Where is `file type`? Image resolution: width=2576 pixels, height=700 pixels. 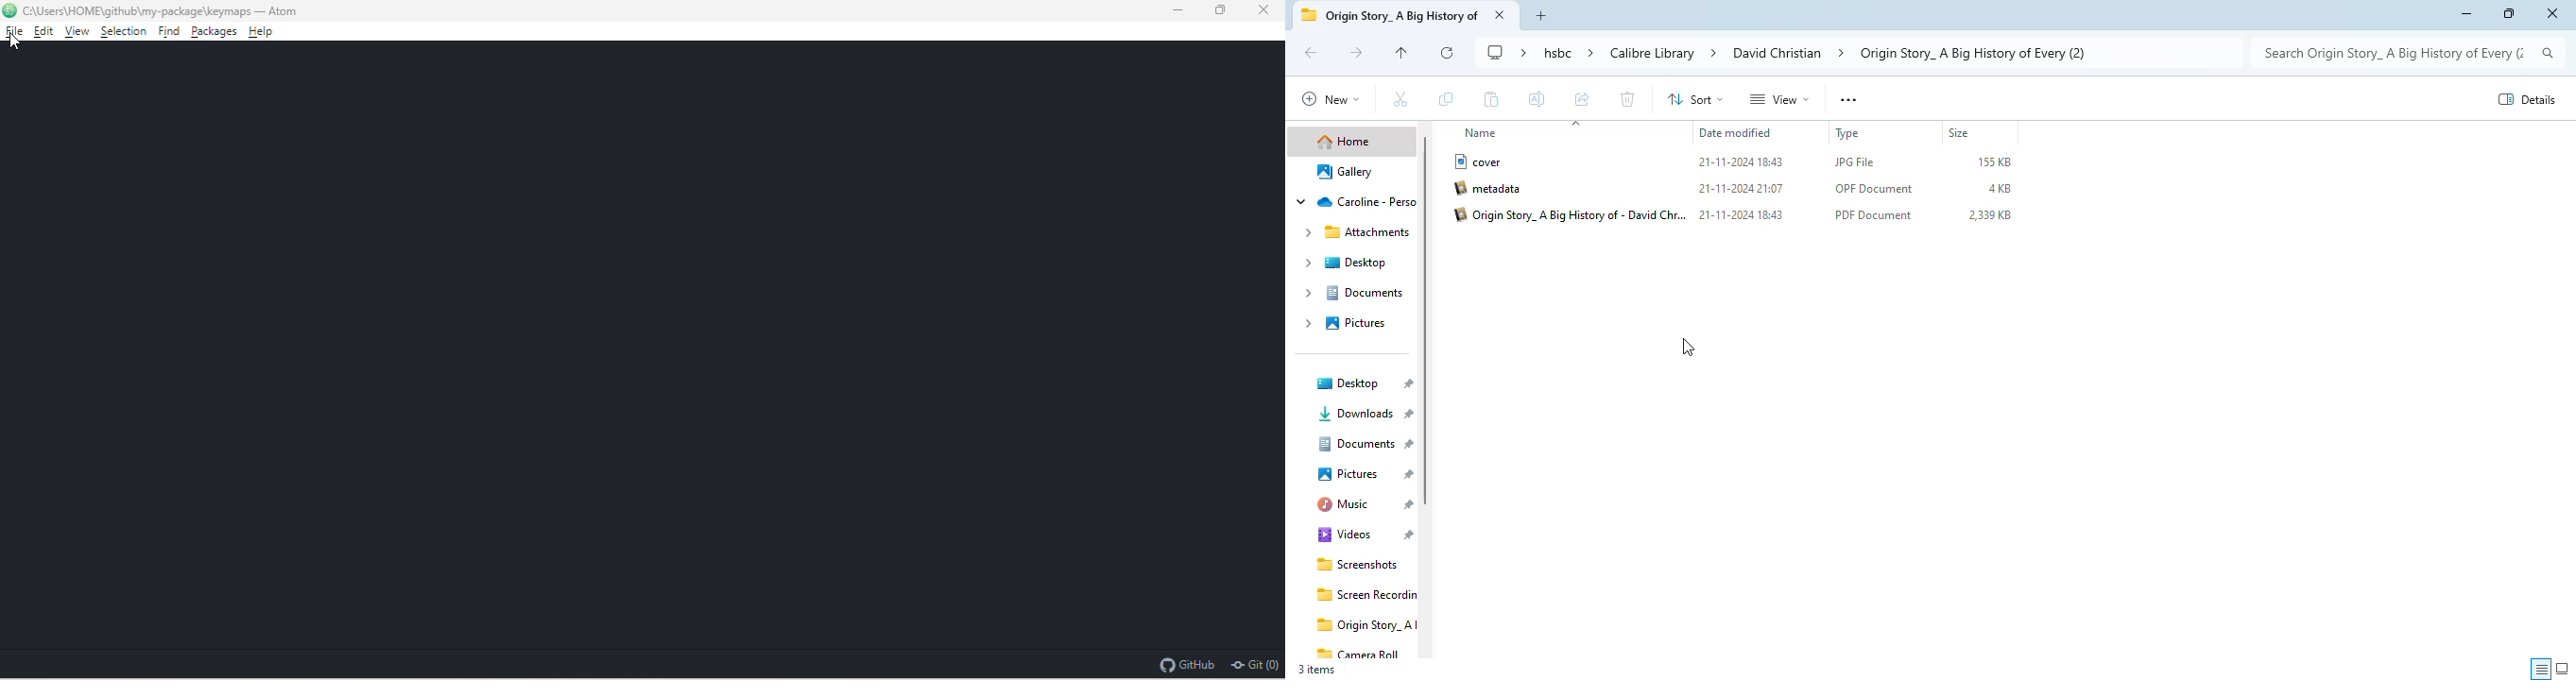 file type is located at coordinates (1873, 214).